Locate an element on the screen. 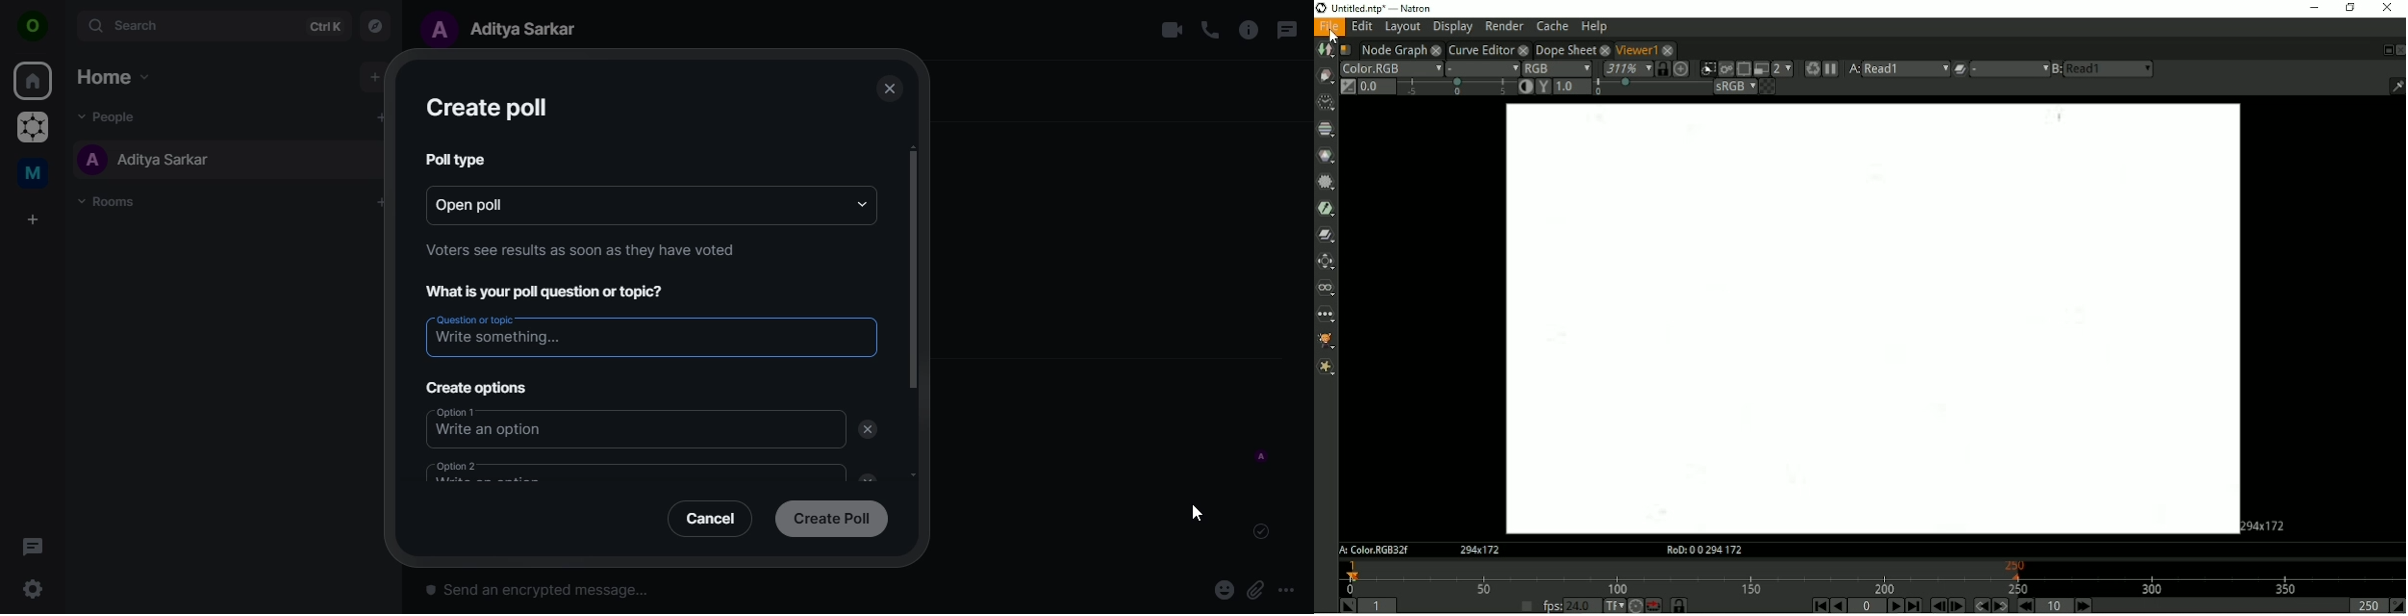 This screenshot has height=616, width=2408. Voters see results as soon as they have voted is located at coordinates (581, 249).